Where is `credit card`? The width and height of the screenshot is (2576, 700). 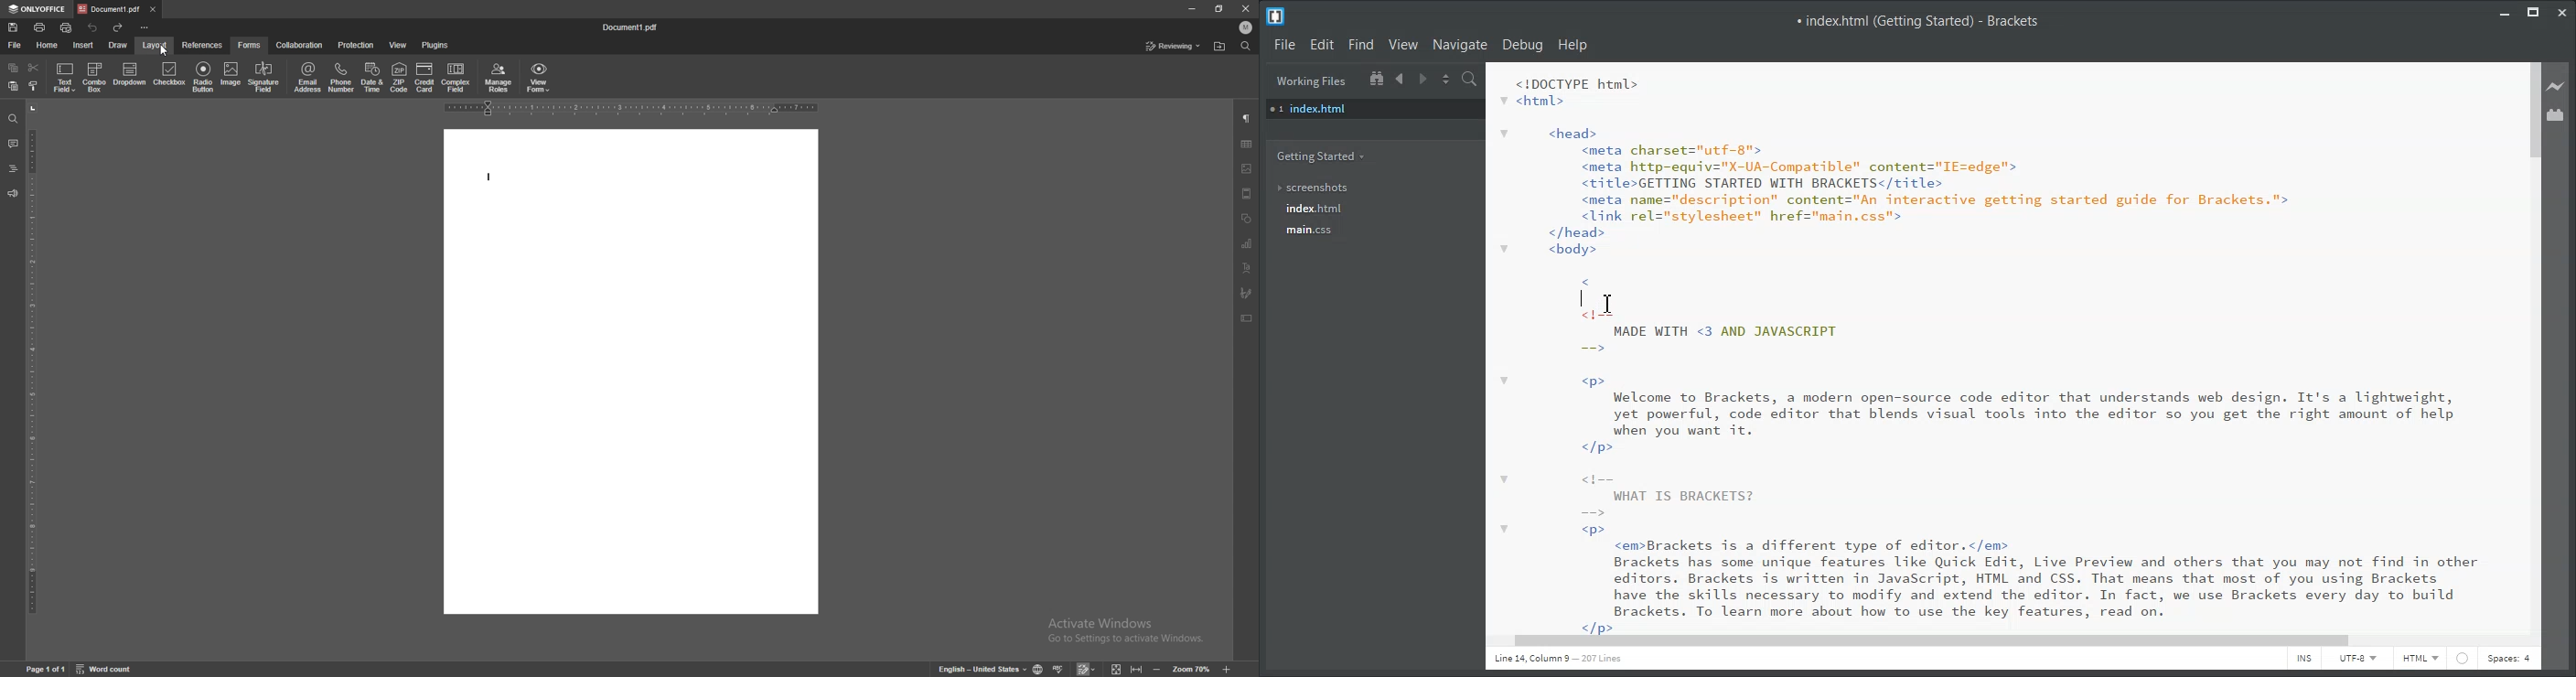 credit card is located at coordinates (424, 77).